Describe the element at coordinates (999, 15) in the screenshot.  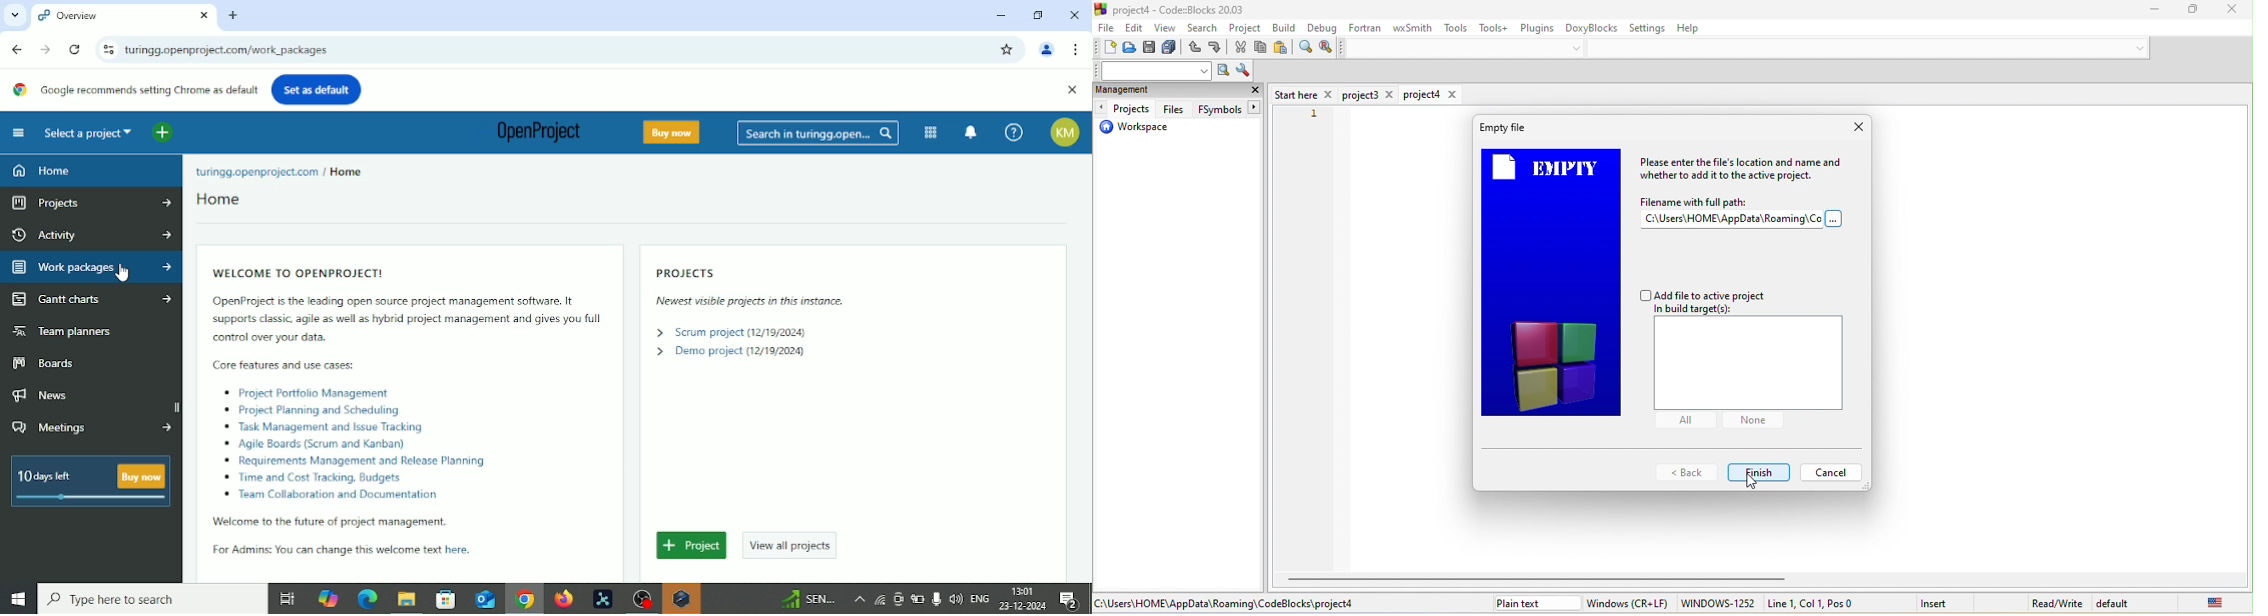
I see `Minimize` at that location.